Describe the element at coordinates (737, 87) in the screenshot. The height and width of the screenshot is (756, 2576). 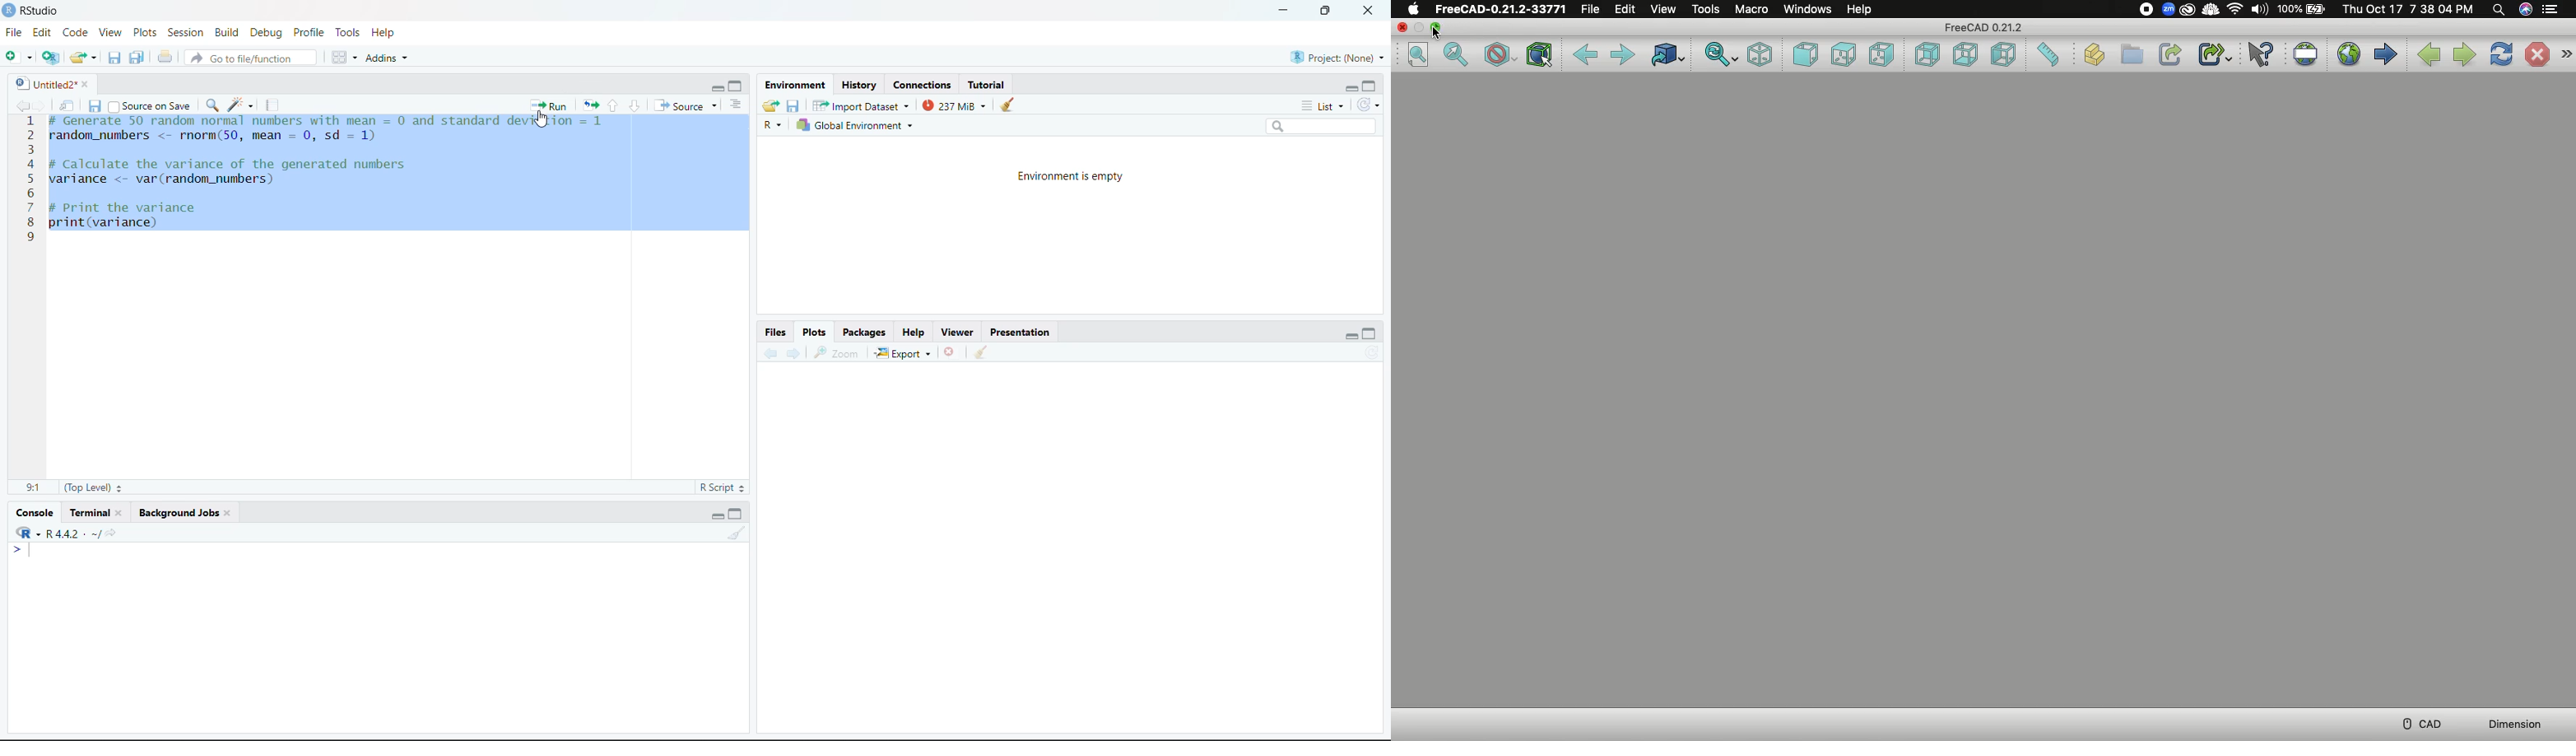
I see `maximize` at that location.